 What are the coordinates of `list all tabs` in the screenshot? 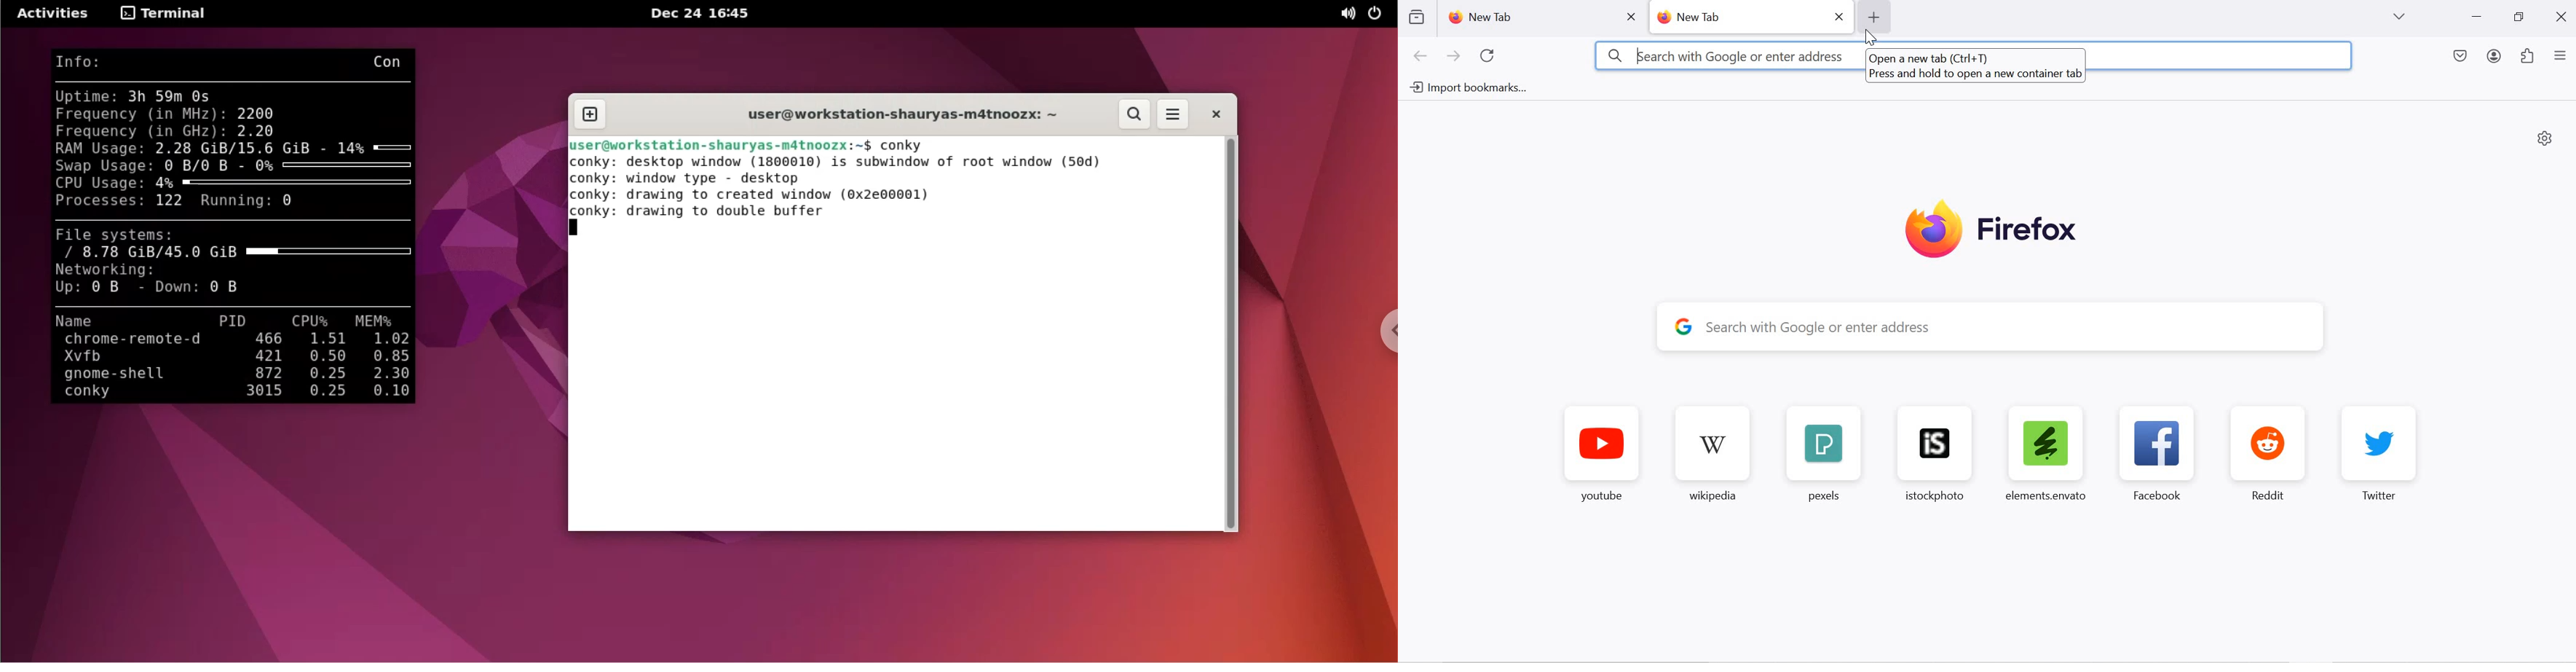 It's located at (2399, 17).